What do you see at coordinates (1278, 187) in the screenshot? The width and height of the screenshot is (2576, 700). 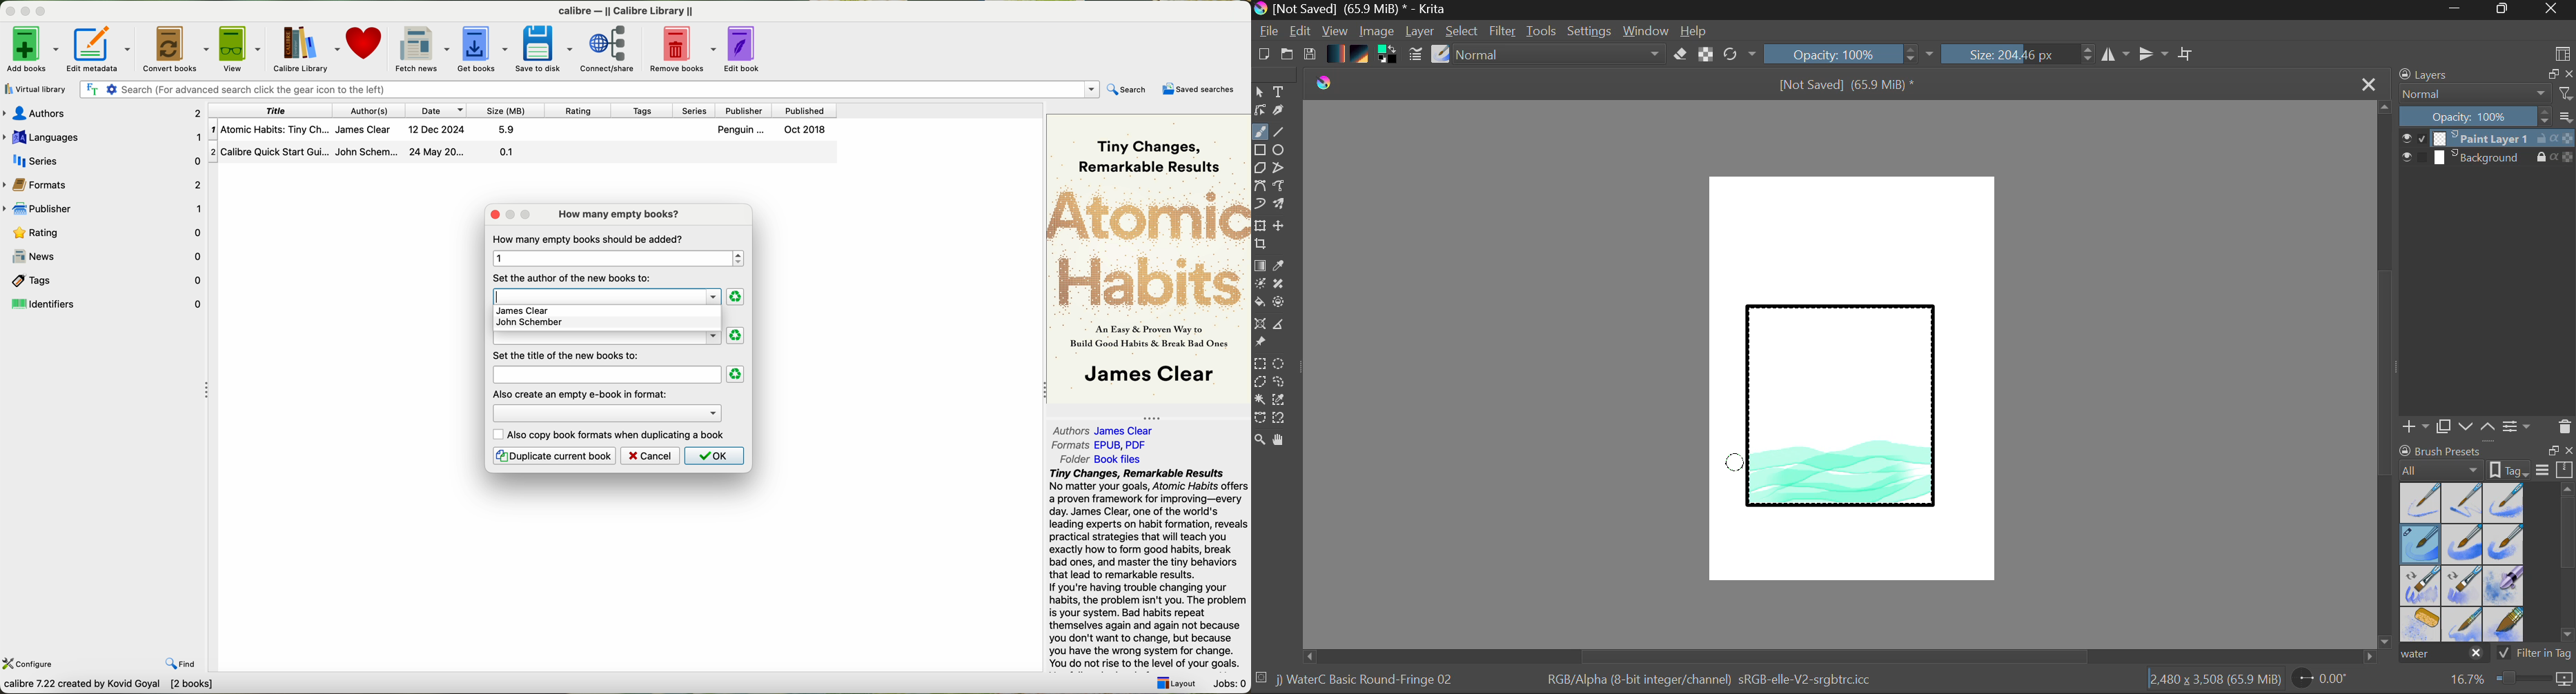 I see `Freehand Path Tool` at bounding box center [1278, 187].